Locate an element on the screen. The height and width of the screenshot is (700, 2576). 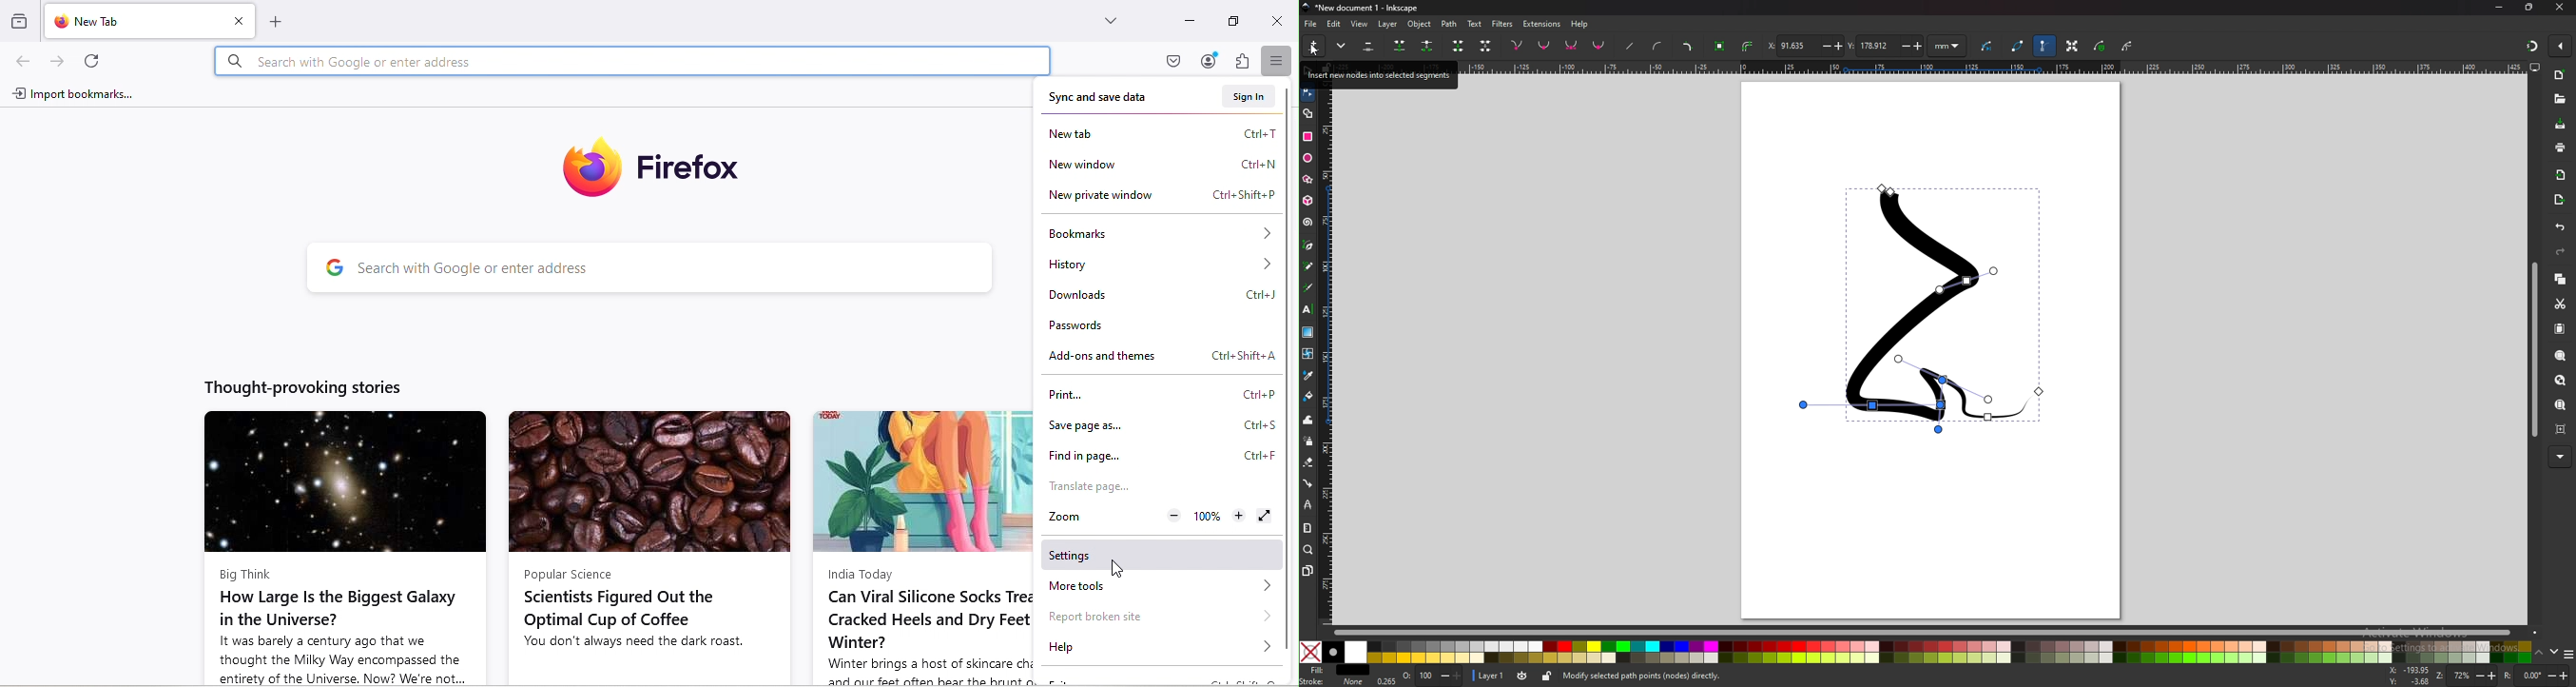
Image is located at coordinates (915, 482).